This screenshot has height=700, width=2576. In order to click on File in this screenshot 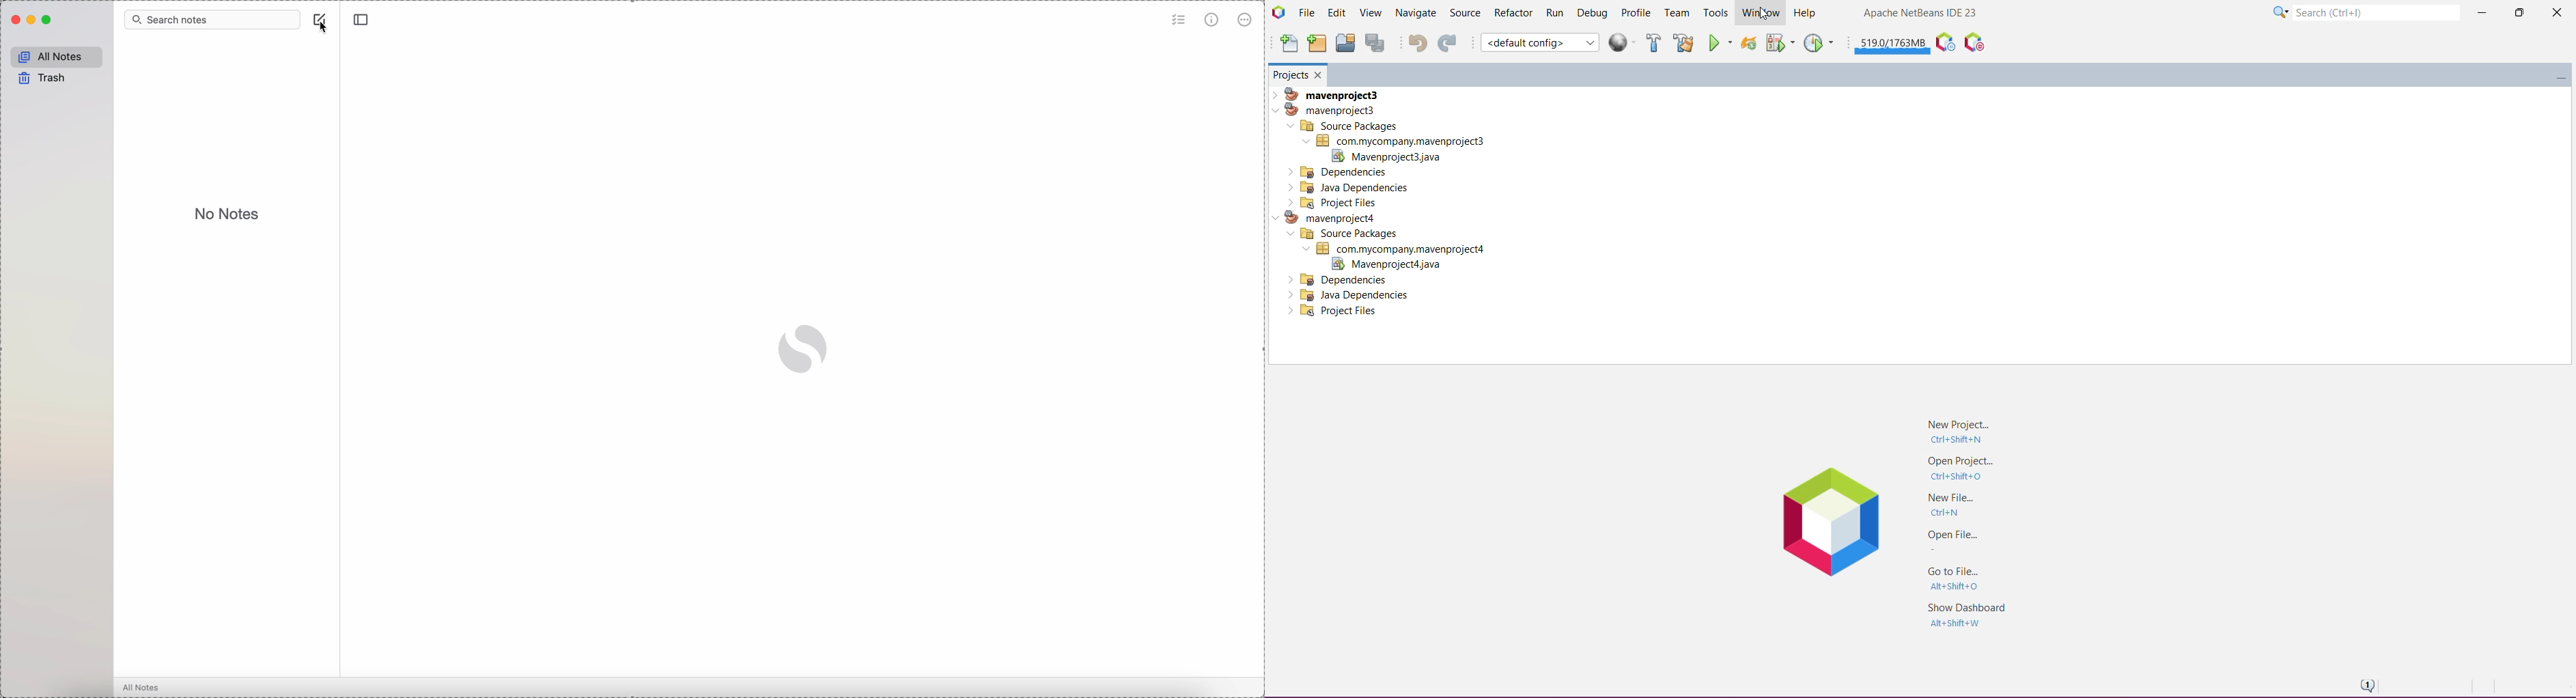, I will do `click(1306, 12)`.